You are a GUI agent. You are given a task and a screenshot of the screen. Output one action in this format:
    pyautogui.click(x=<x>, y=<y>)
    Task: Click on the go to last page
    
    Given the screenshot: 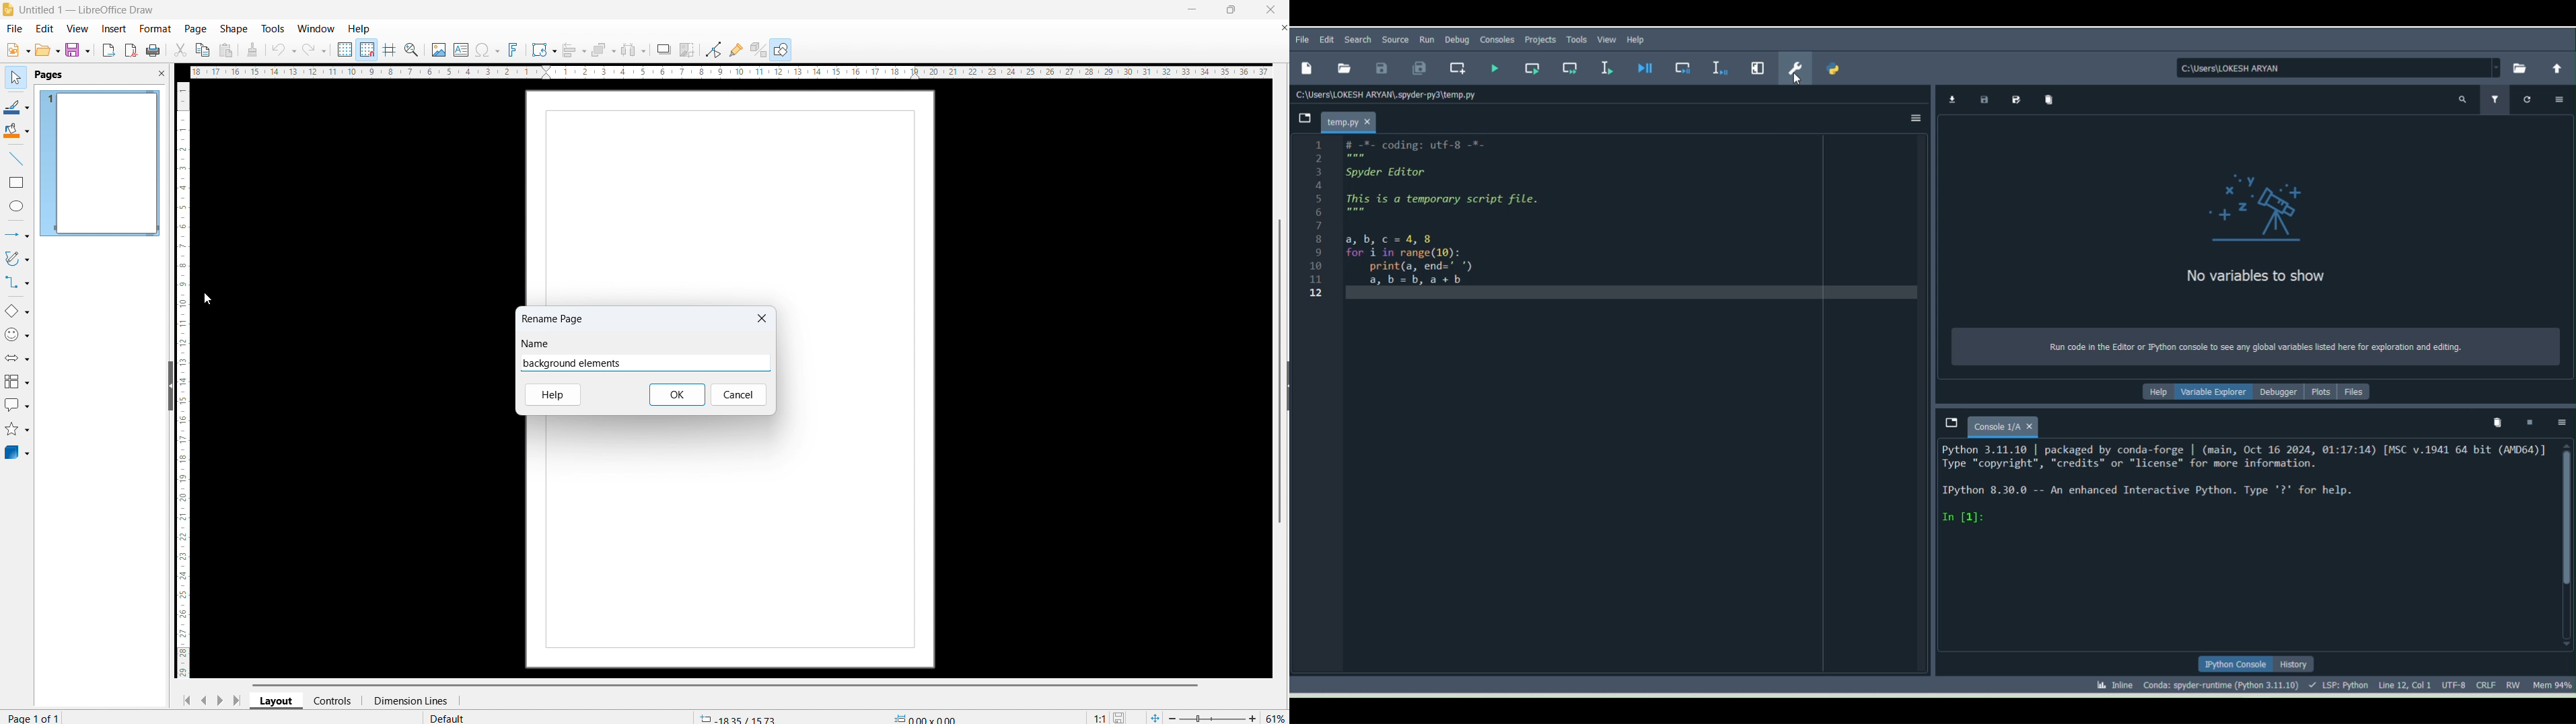 What is the action you would take?
    pyautogui.click(x=237, y=700)
    